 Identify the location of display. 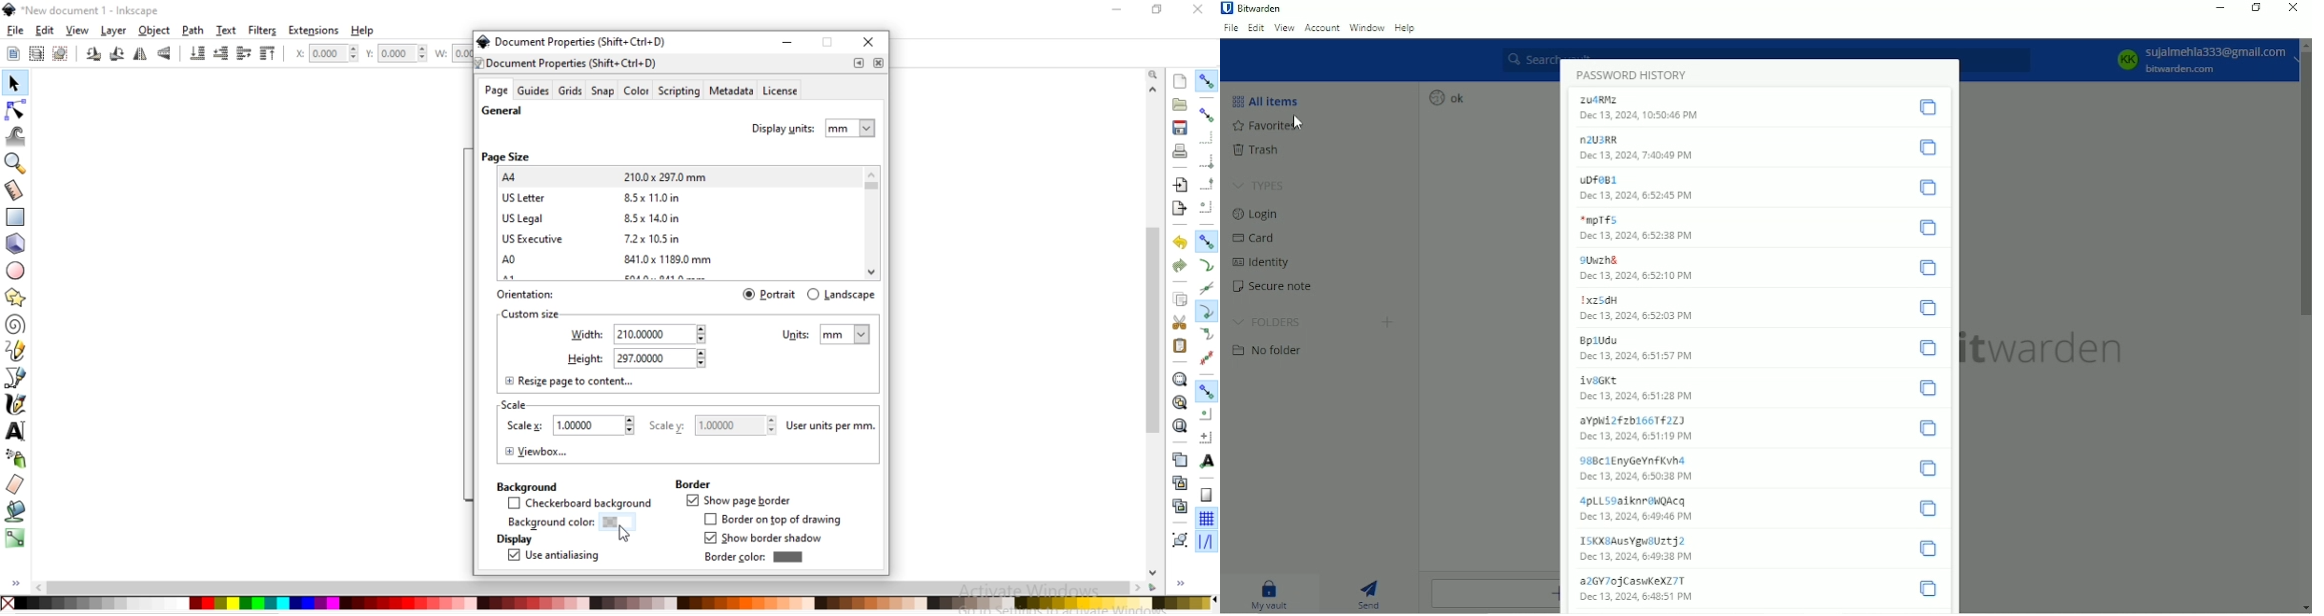
(513, 540).